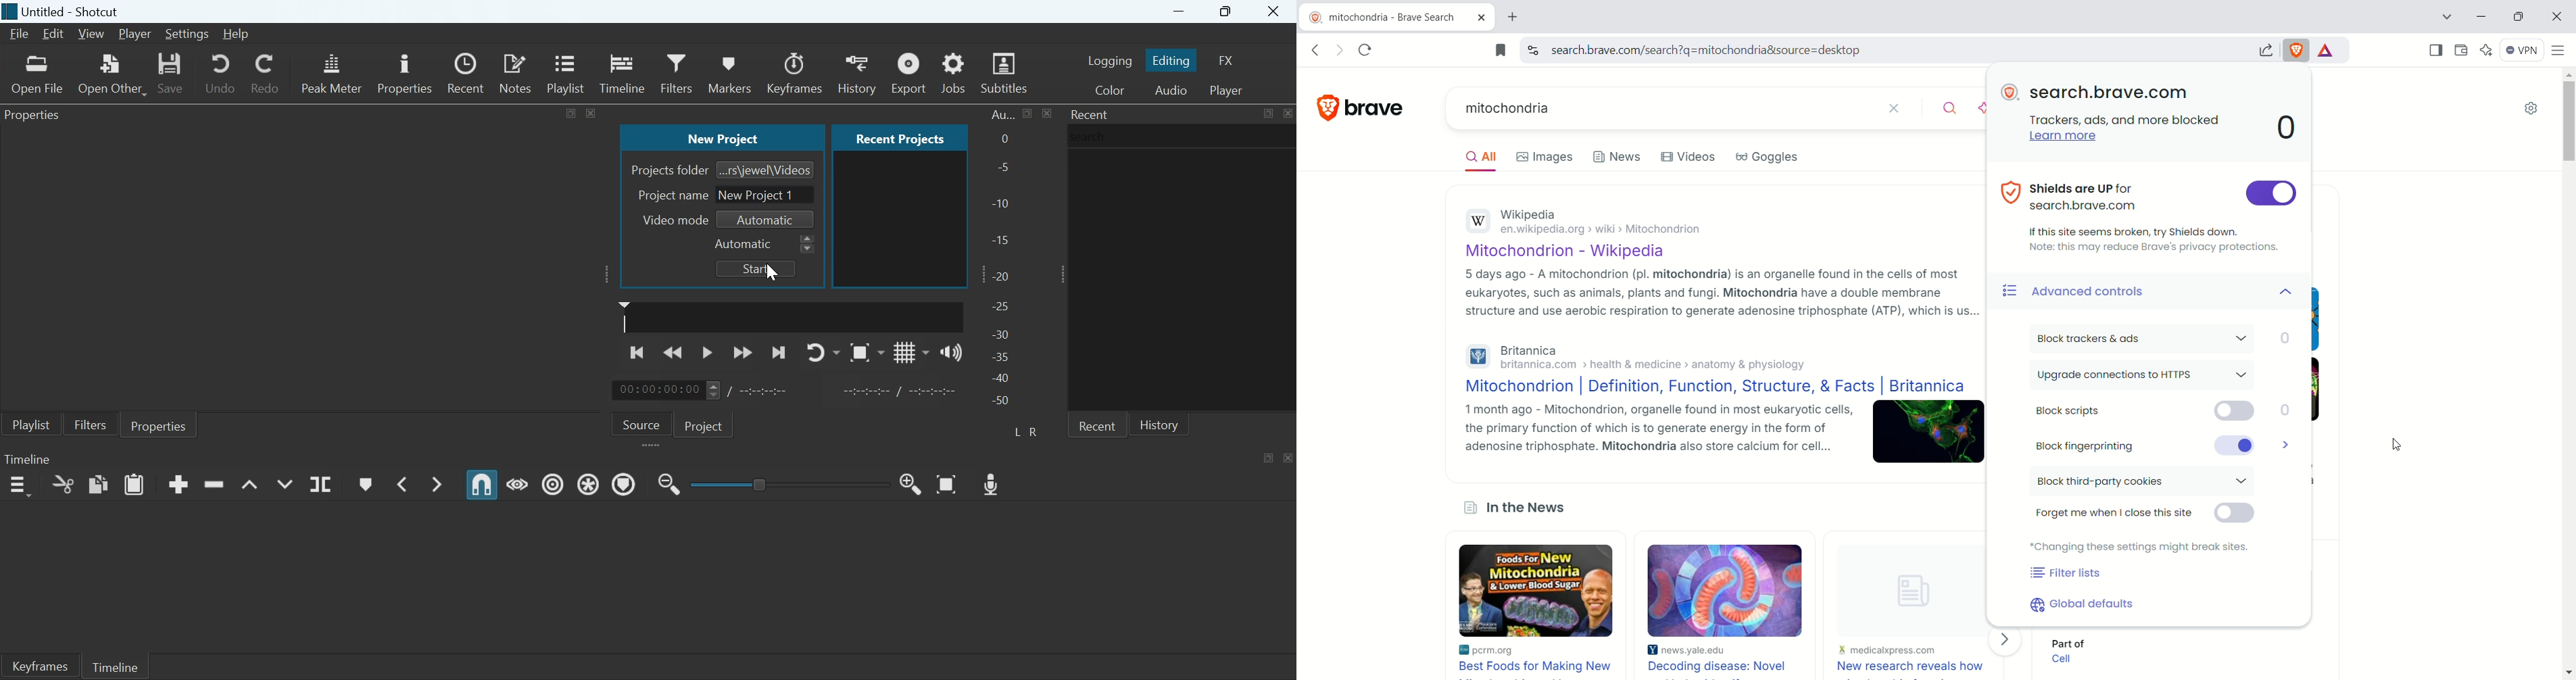 The height and width of the screenshot is (700, 2576). What do you see at coordinates (639, 351) in the screenshot?
I see `Skip to the previous point` at bounding box center [639, 351].